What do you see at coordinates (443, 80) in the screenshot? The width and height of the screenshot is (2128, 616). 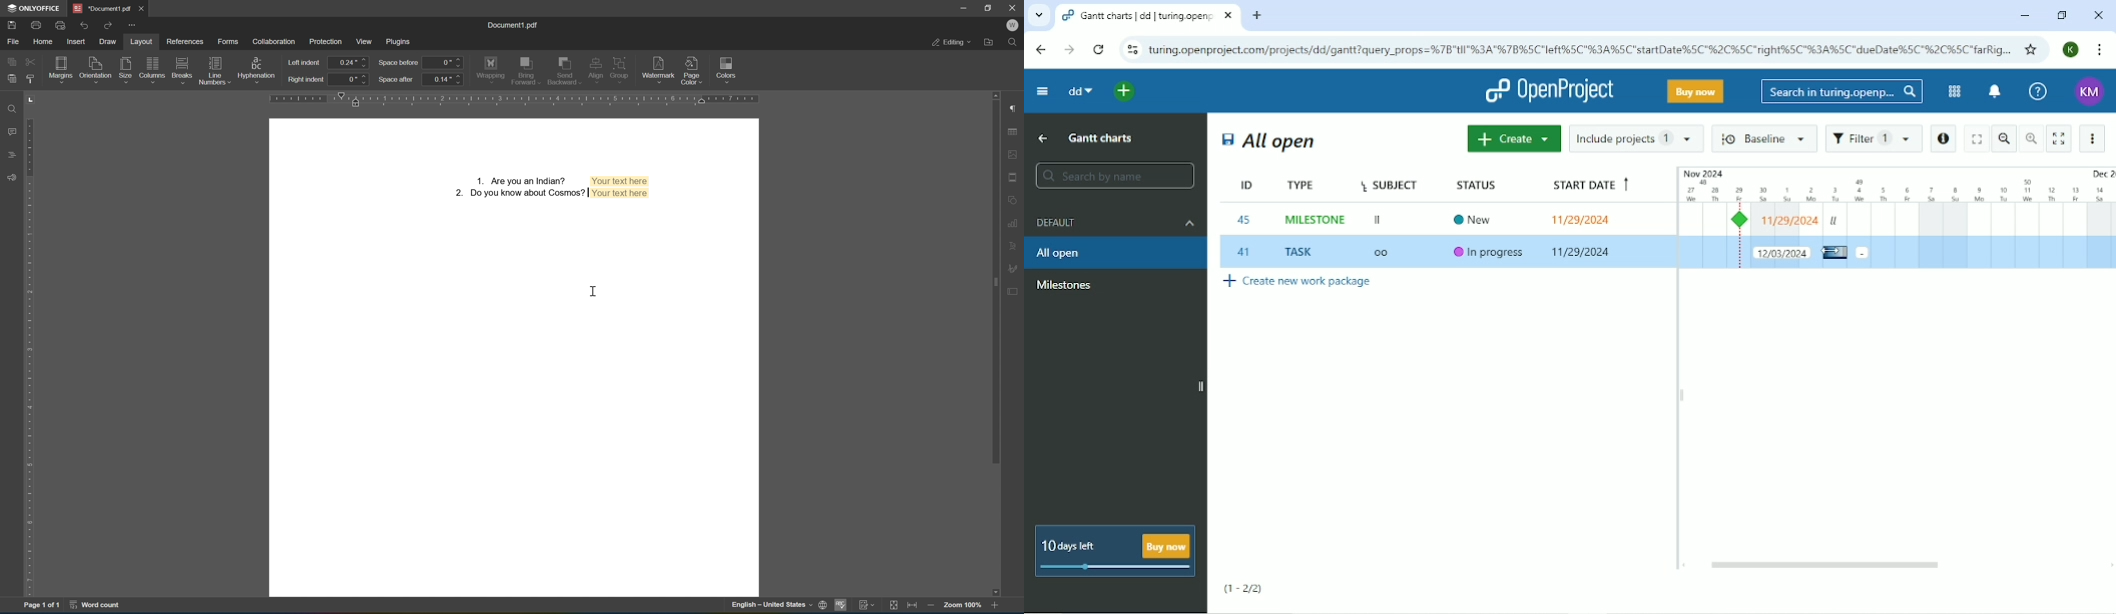 I see `0.14` at bounding box center [443, 80].